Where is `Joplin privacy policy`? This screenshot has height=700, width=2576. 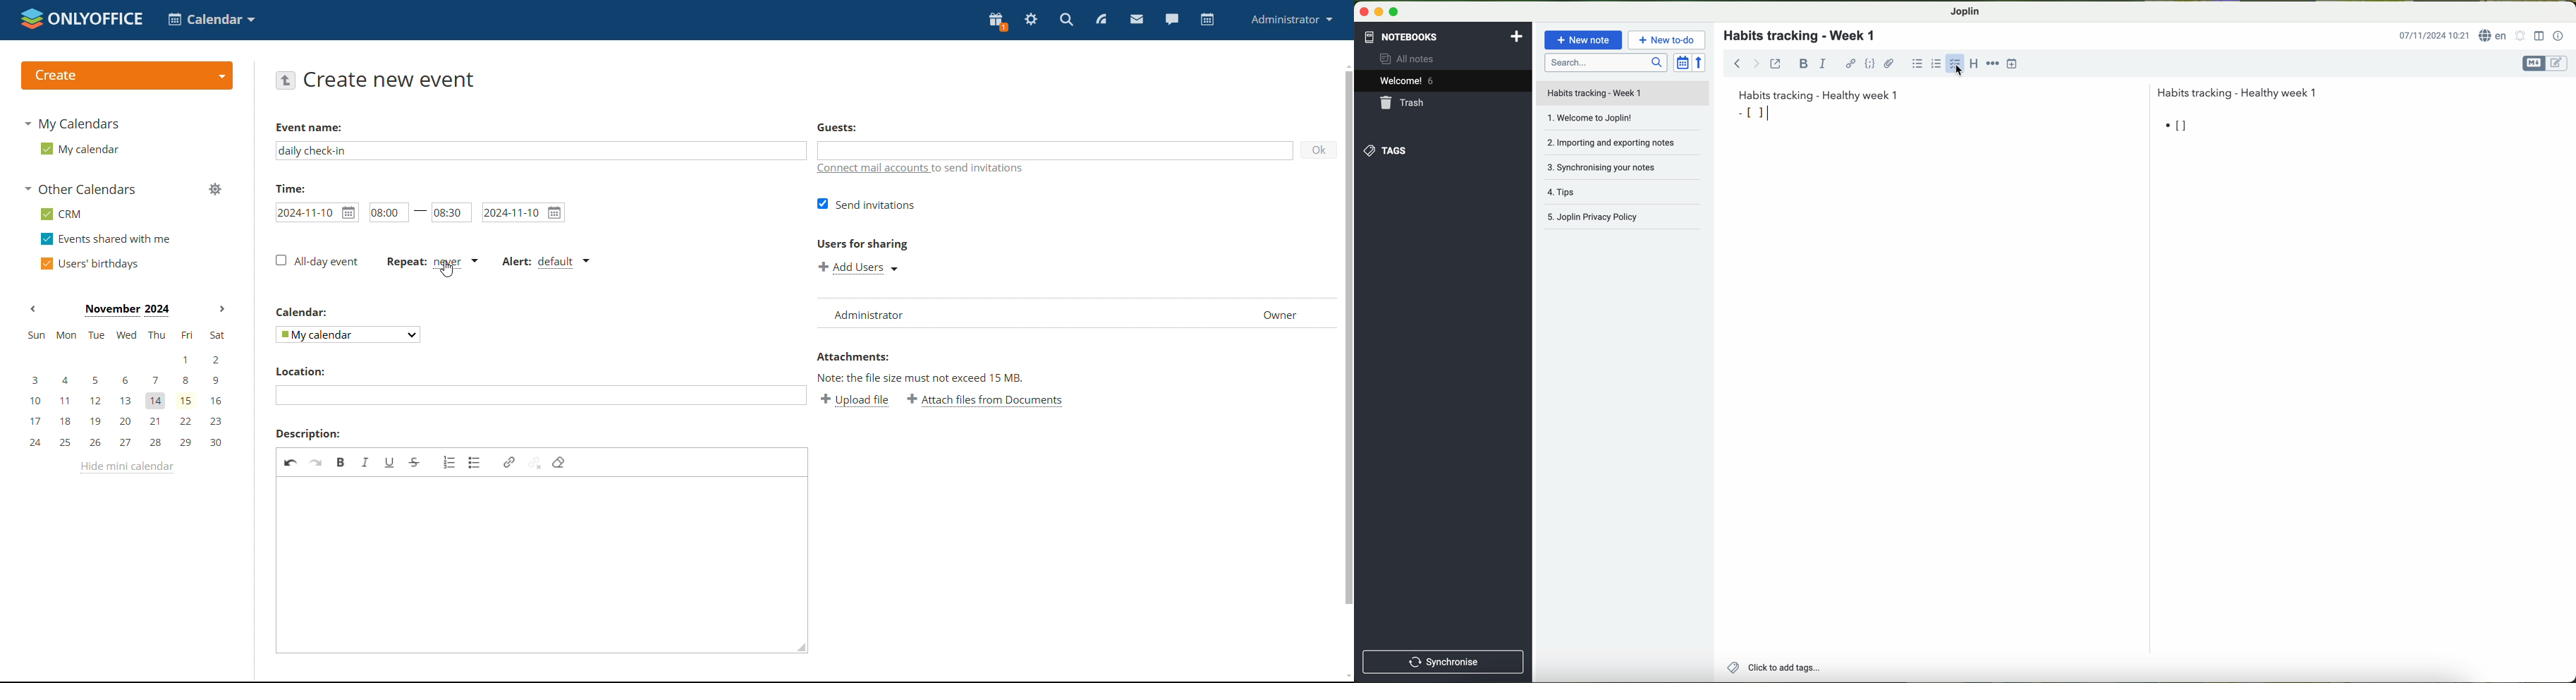
Joplin privacy policy is located at coordinates (1623, 218).